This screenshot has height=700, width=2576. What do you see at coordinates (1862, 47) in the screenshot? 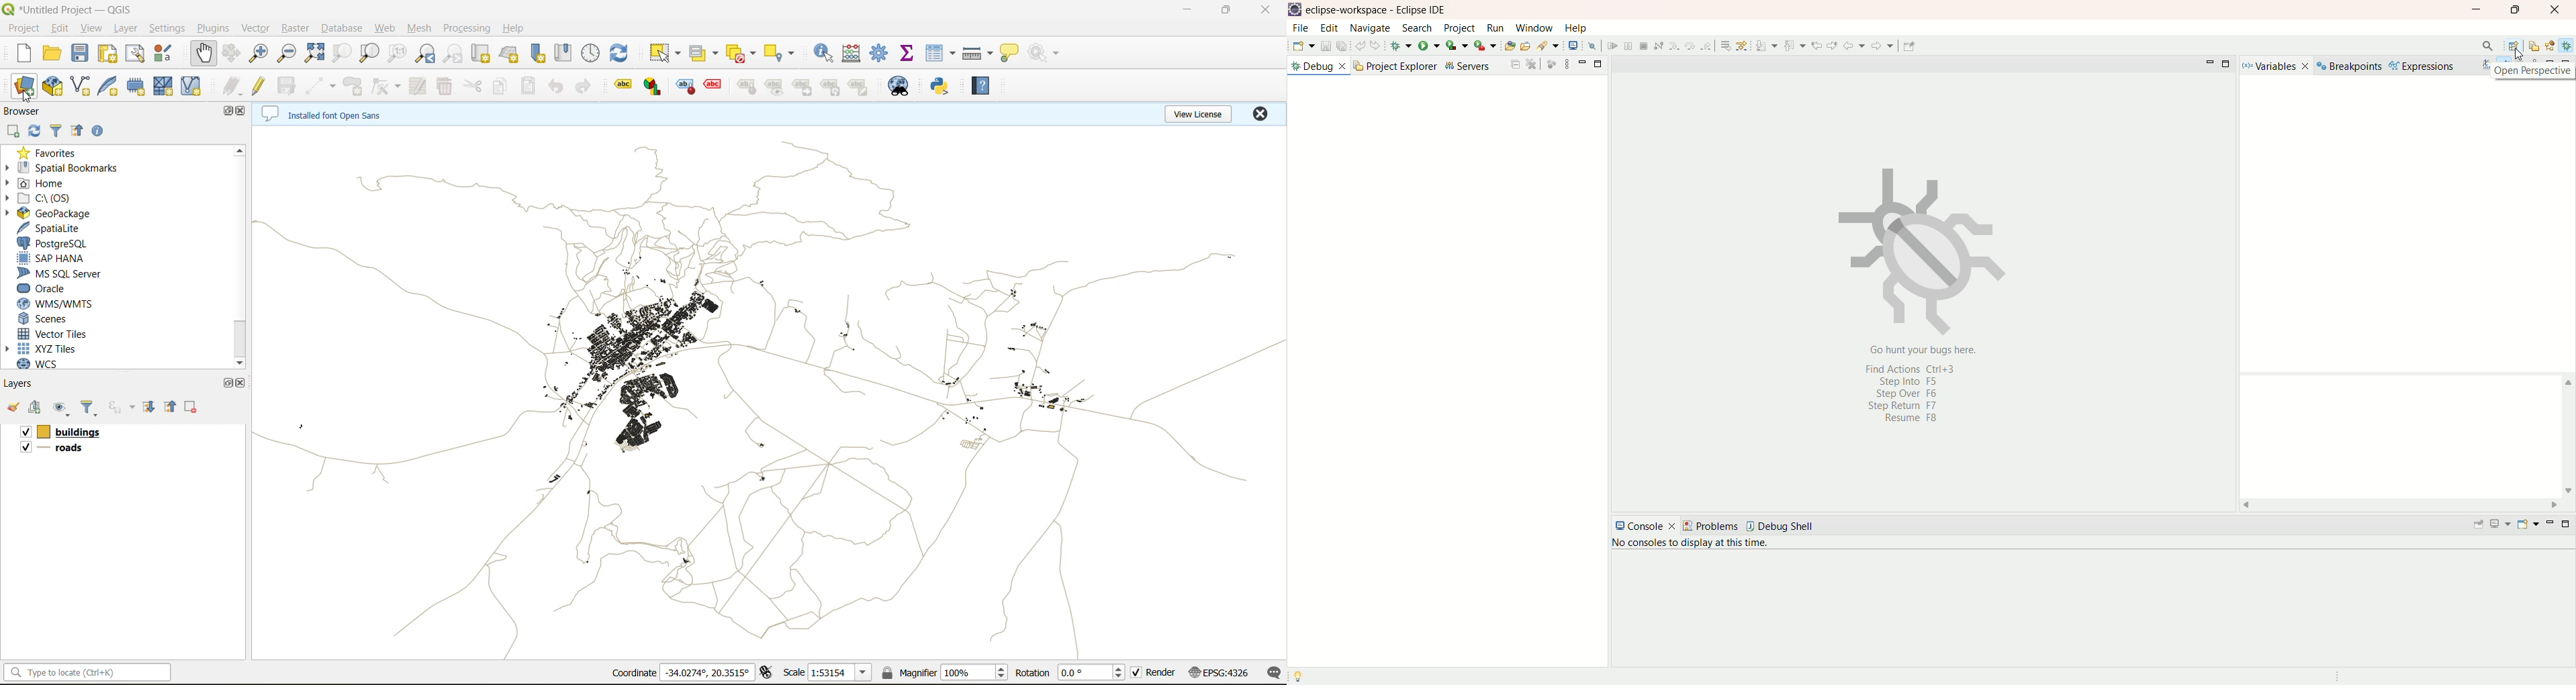
I see `next annotation` at bounding box center [1862, 47].